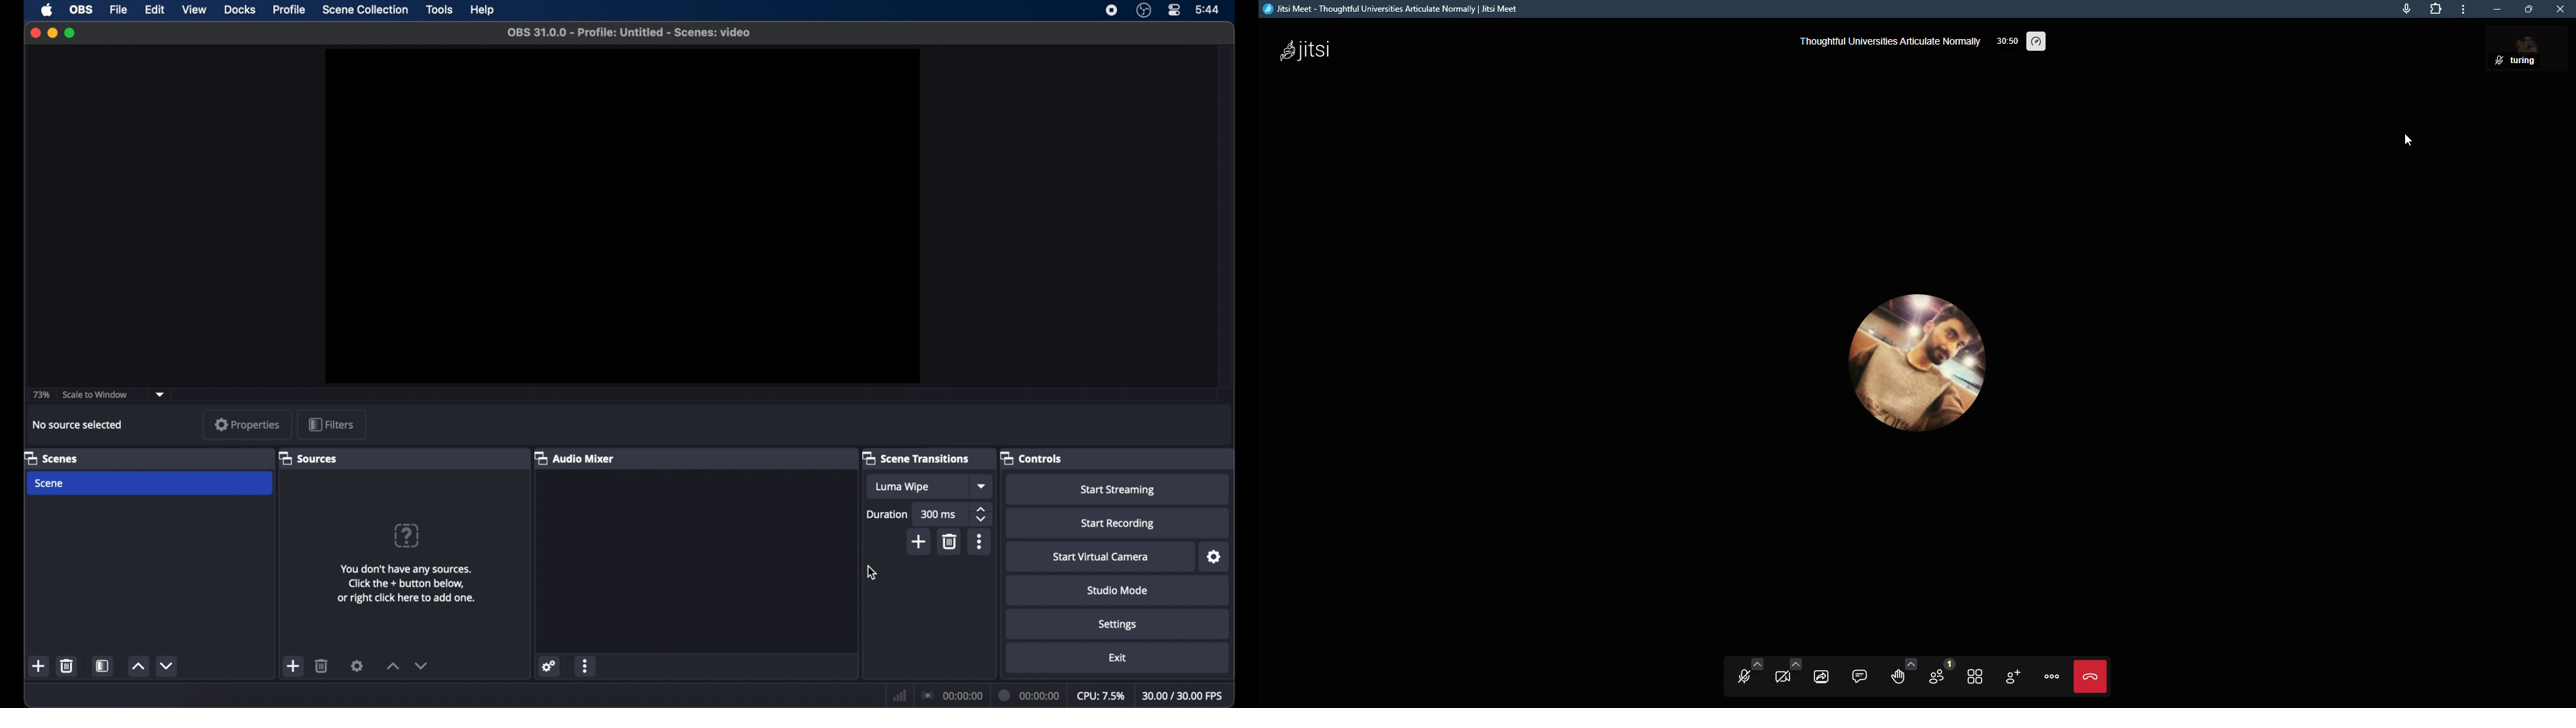  Describe the element at coordinates (631, 32) in the screenshot. I see `file name` at that location.